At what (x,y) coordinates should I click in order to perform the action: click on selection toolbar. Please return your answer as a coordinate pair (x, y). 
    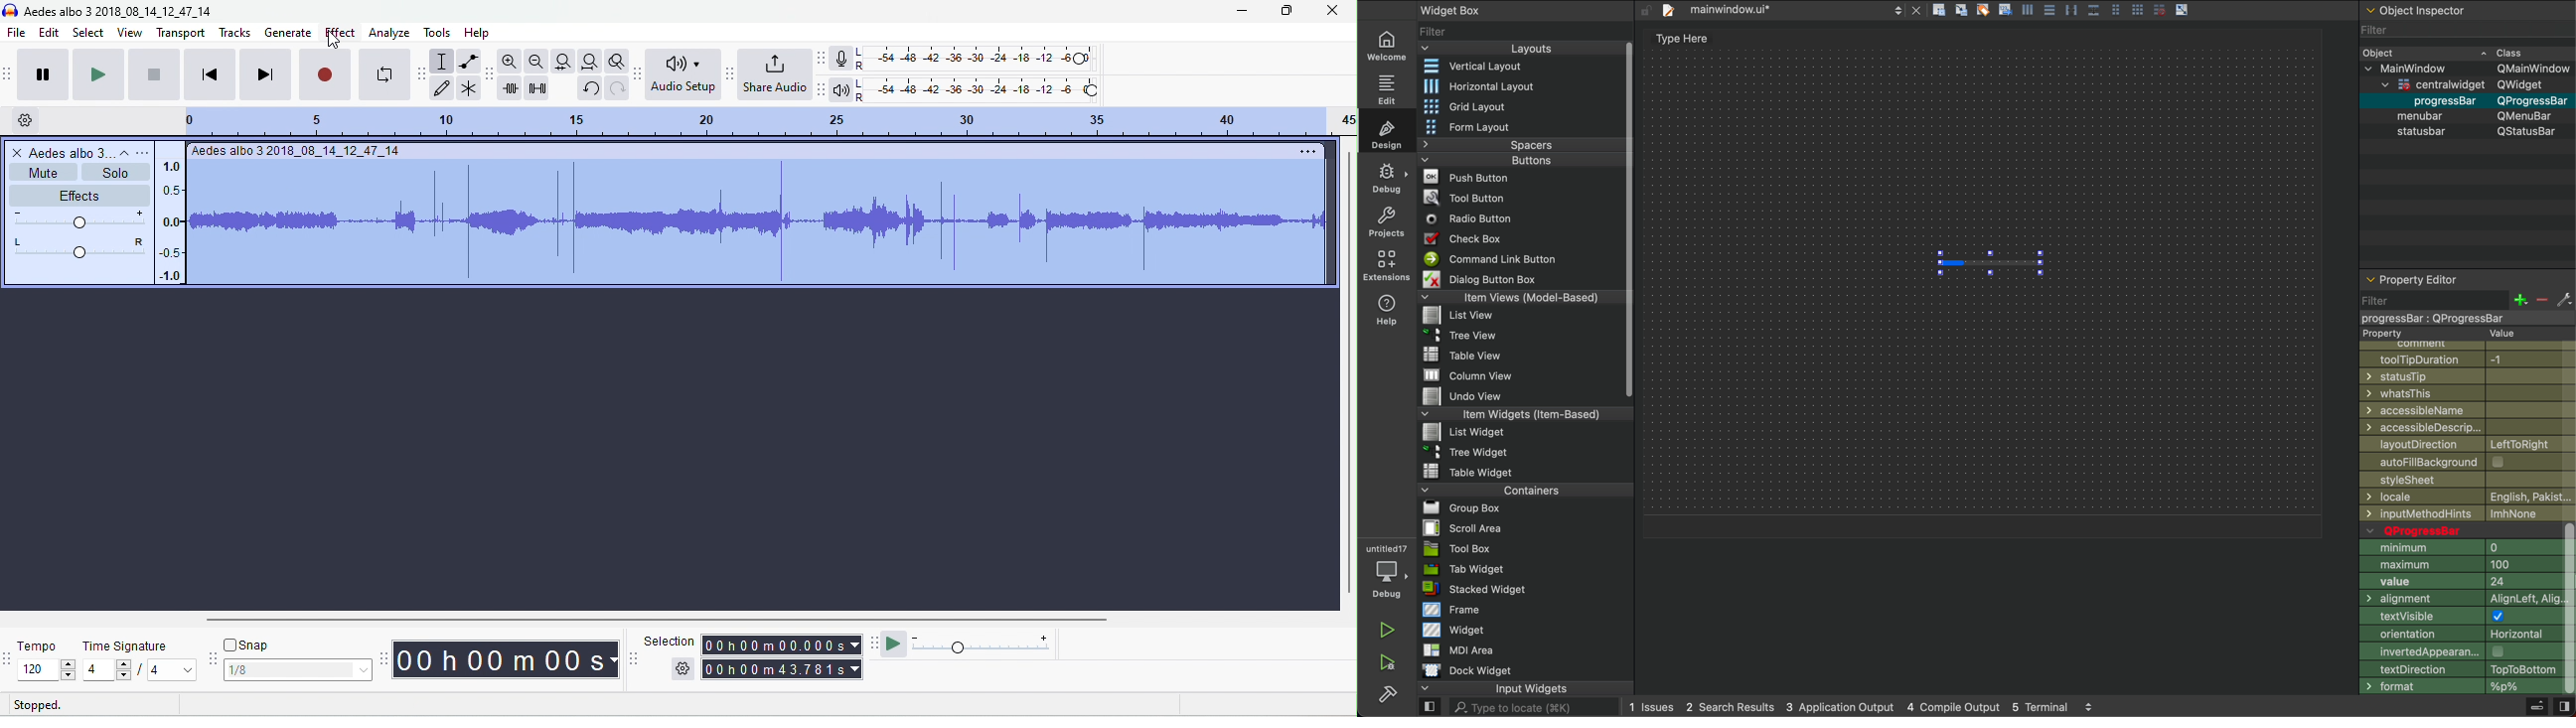
    Looking at the image, I should click on (636, 660).